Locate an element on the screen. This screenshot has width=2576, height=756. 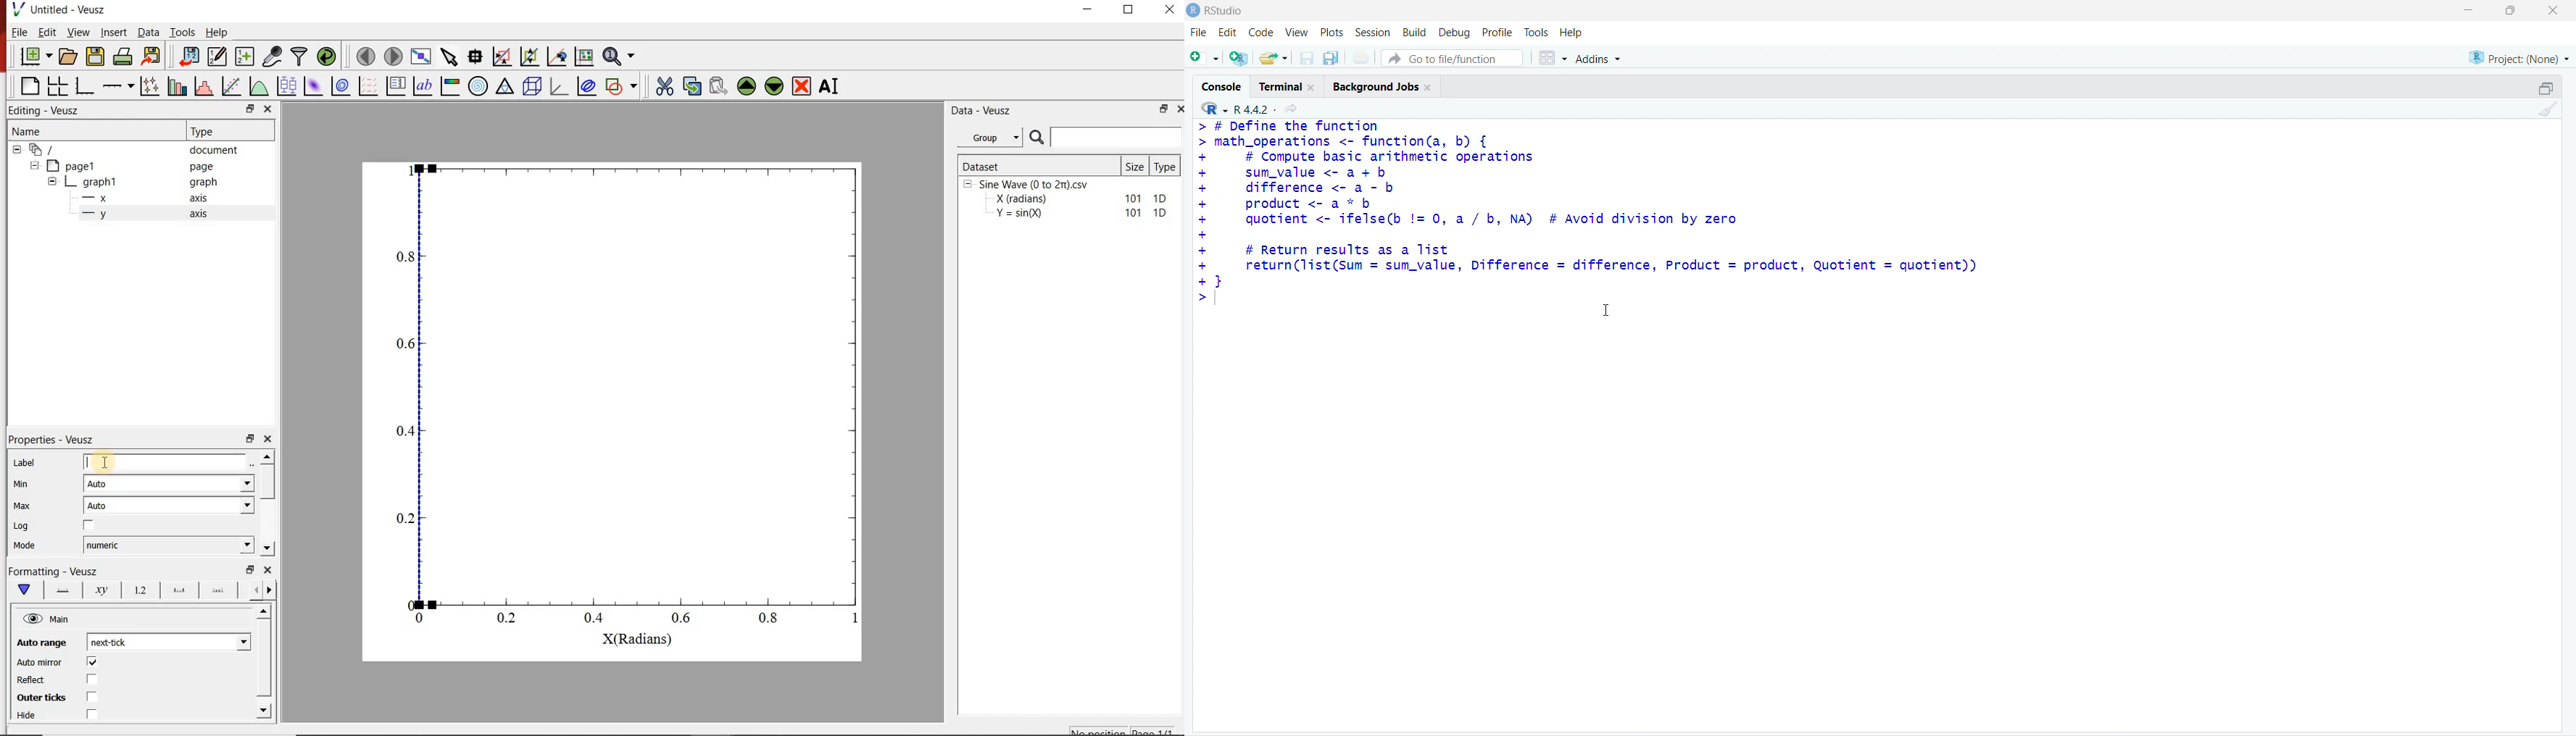
print is located at coordinates (124, 57).